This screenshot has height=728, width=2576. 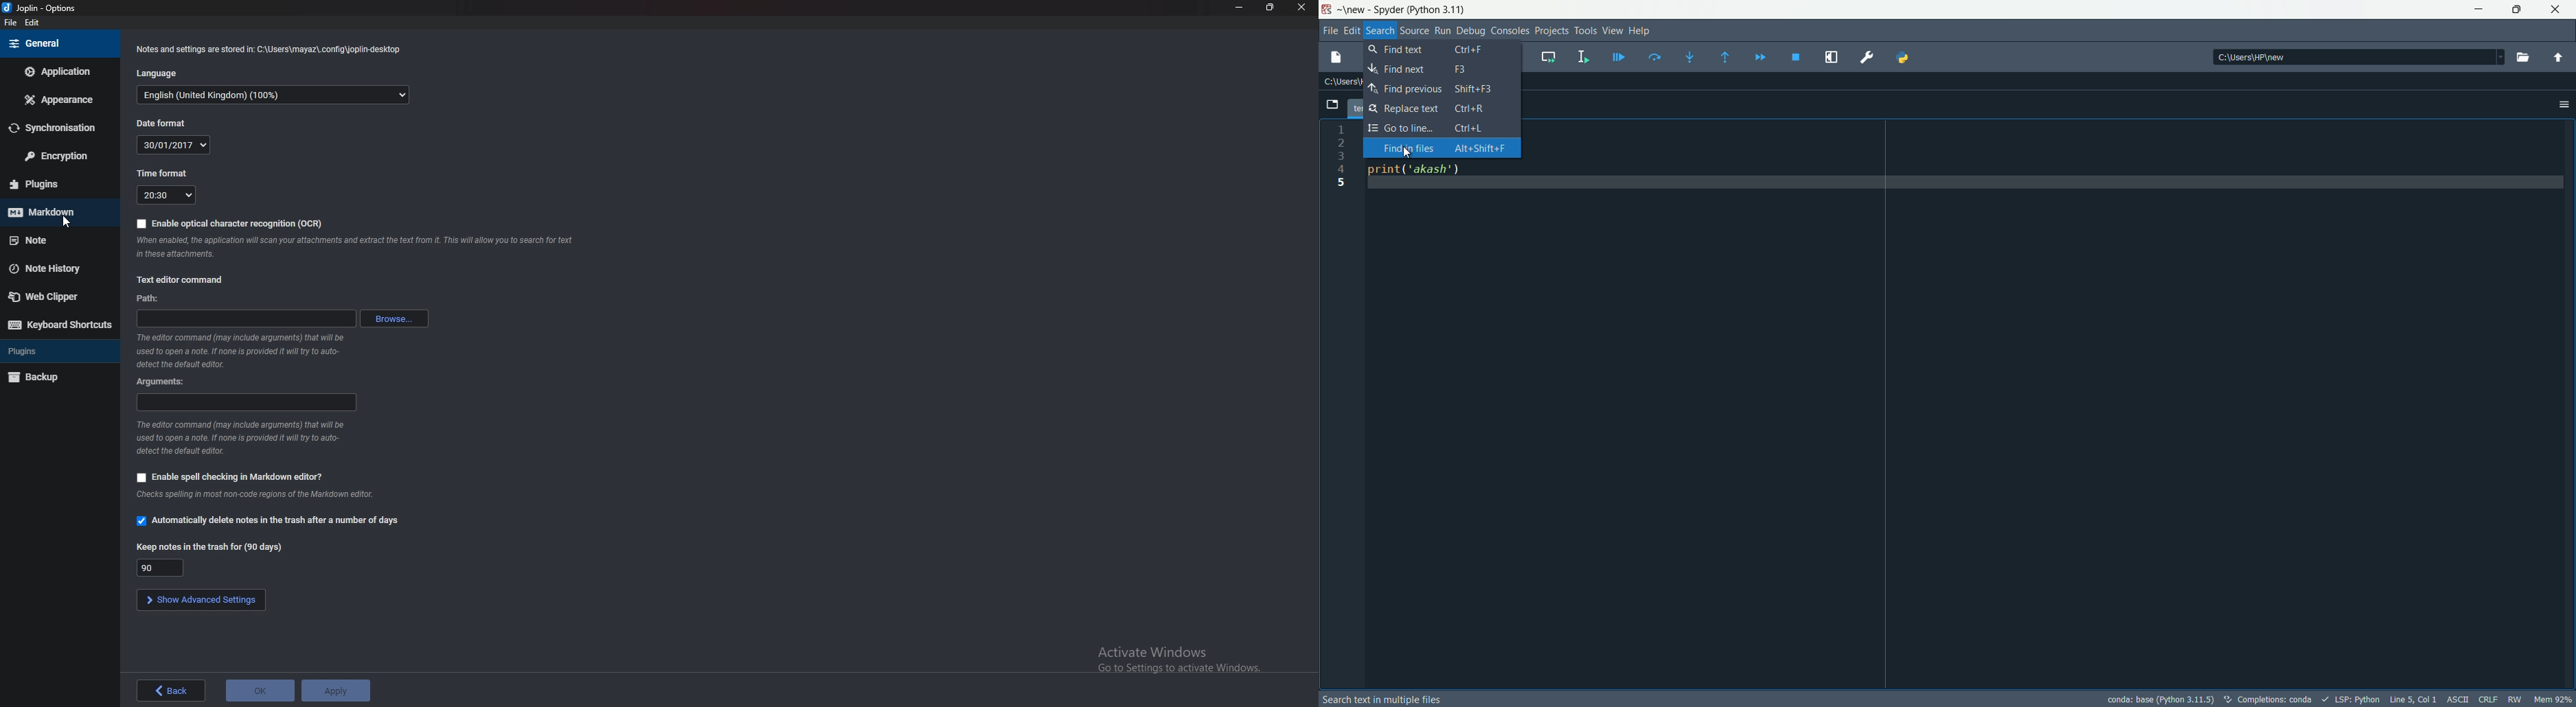 What do you see at coordinates (1829, 56) in the screenshot?
I see `maximize current pain` at bounding box center [1829, 56].